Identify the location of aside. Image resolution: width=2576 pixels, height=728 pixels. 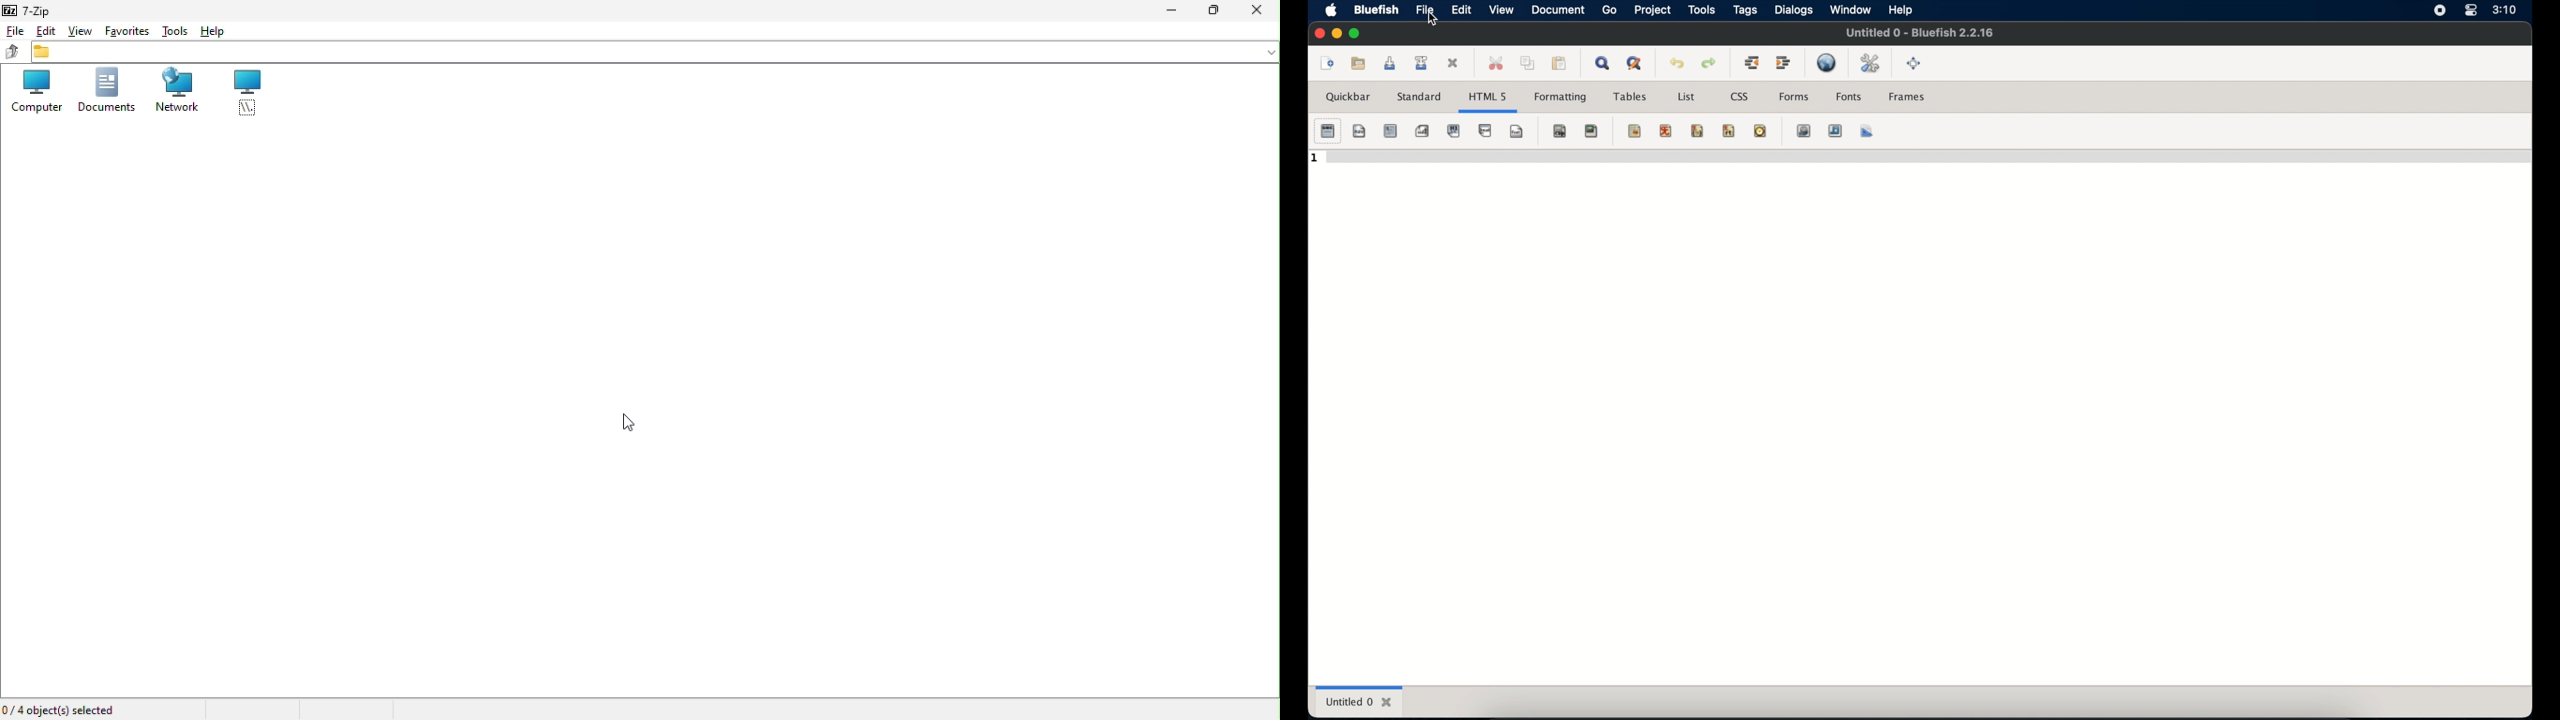
(1422, 131).